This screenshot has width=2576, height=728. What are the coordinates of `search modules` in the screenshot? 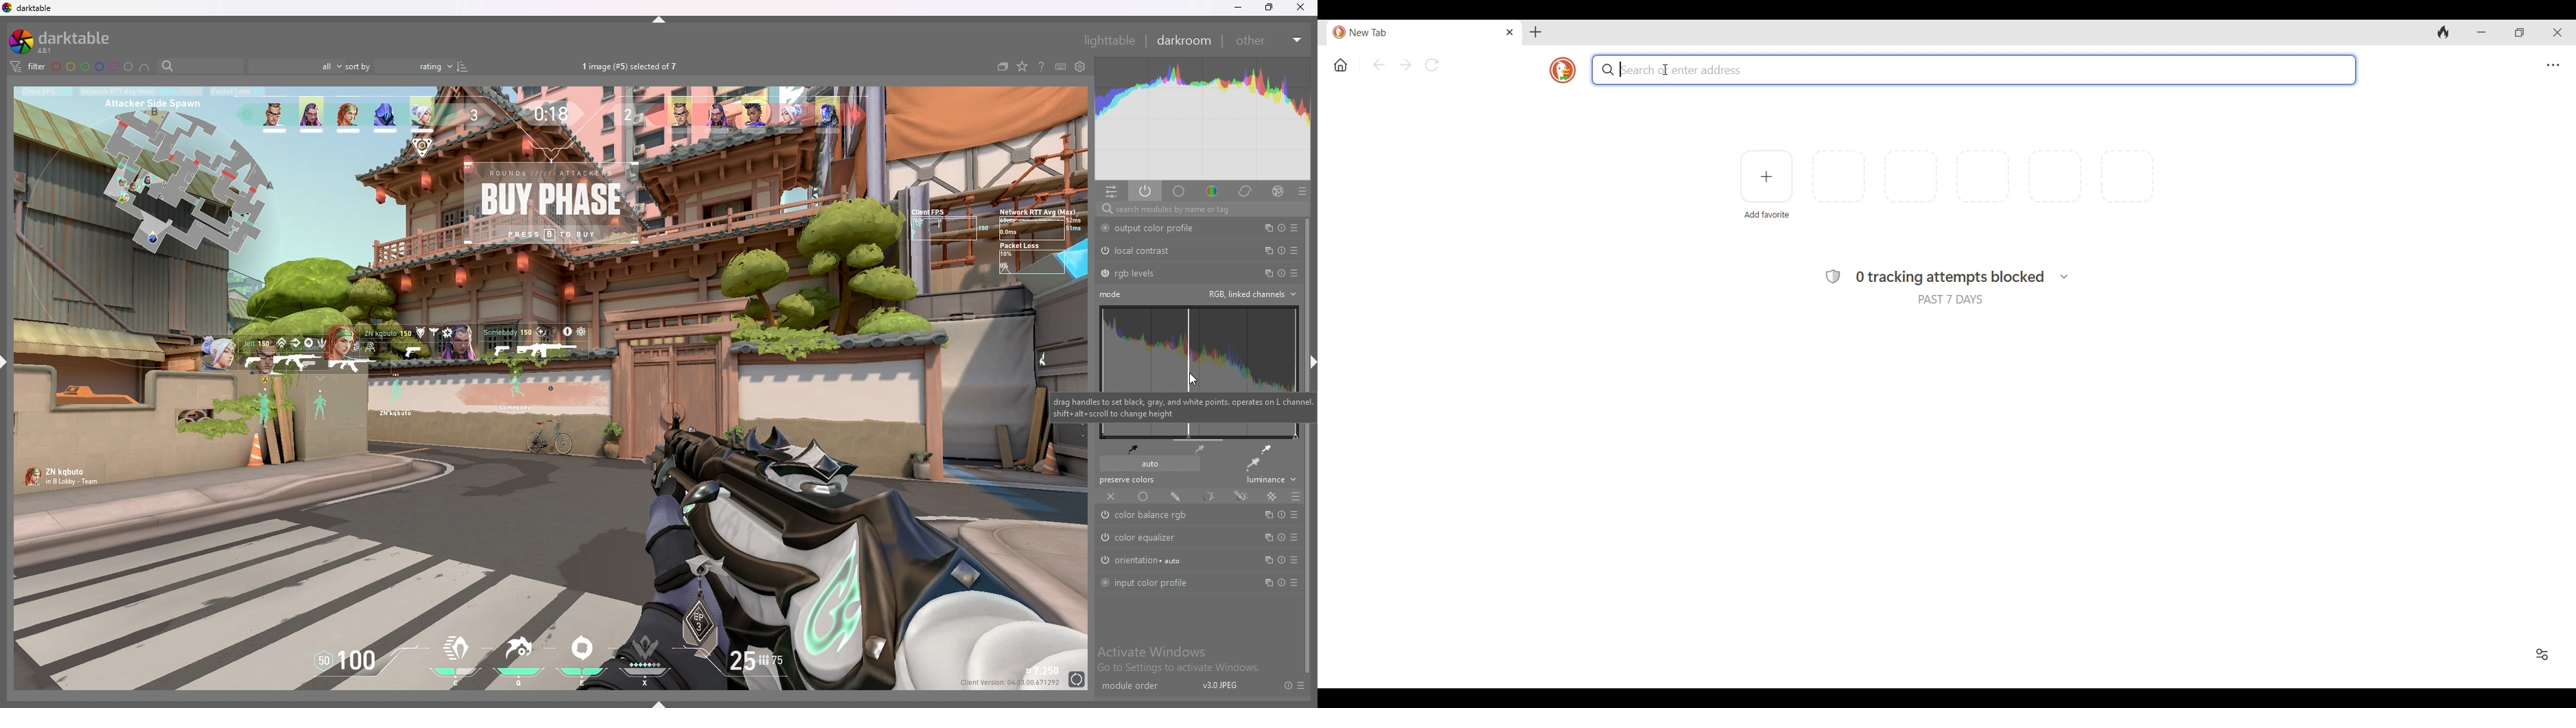 It's located at (1199, 210).